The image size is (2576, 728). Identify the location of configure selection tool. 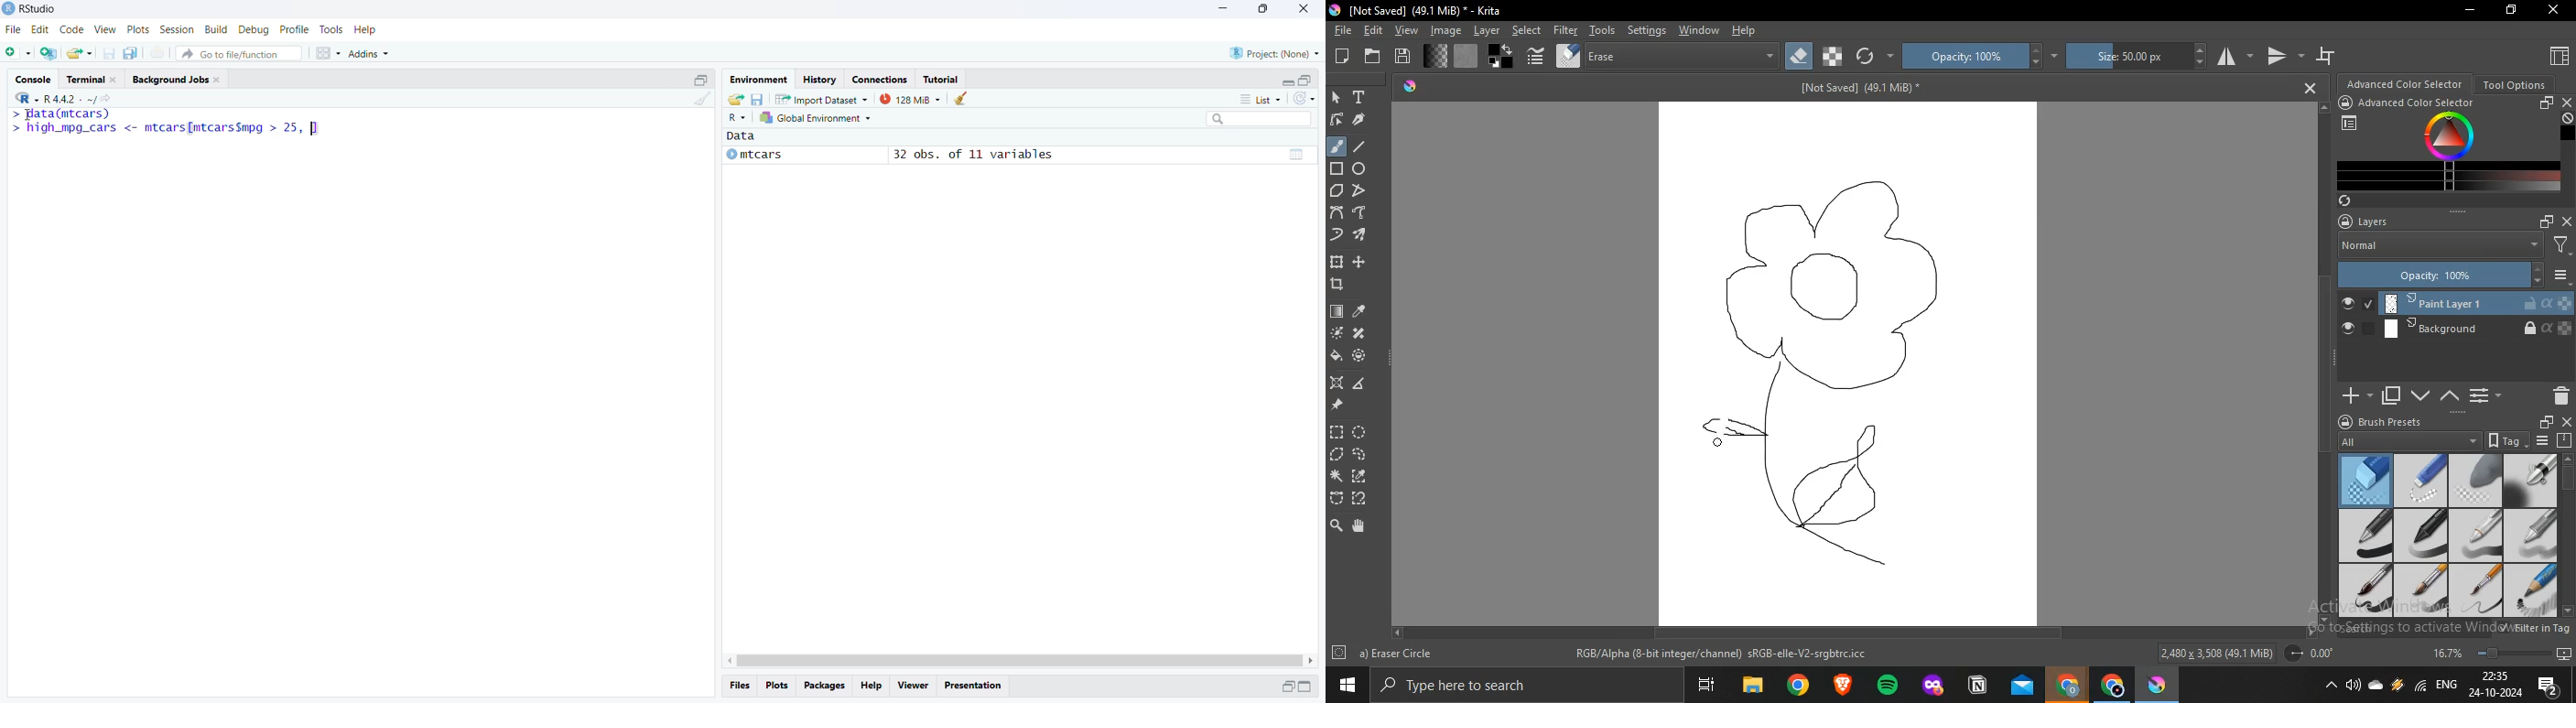
(1338, 476).